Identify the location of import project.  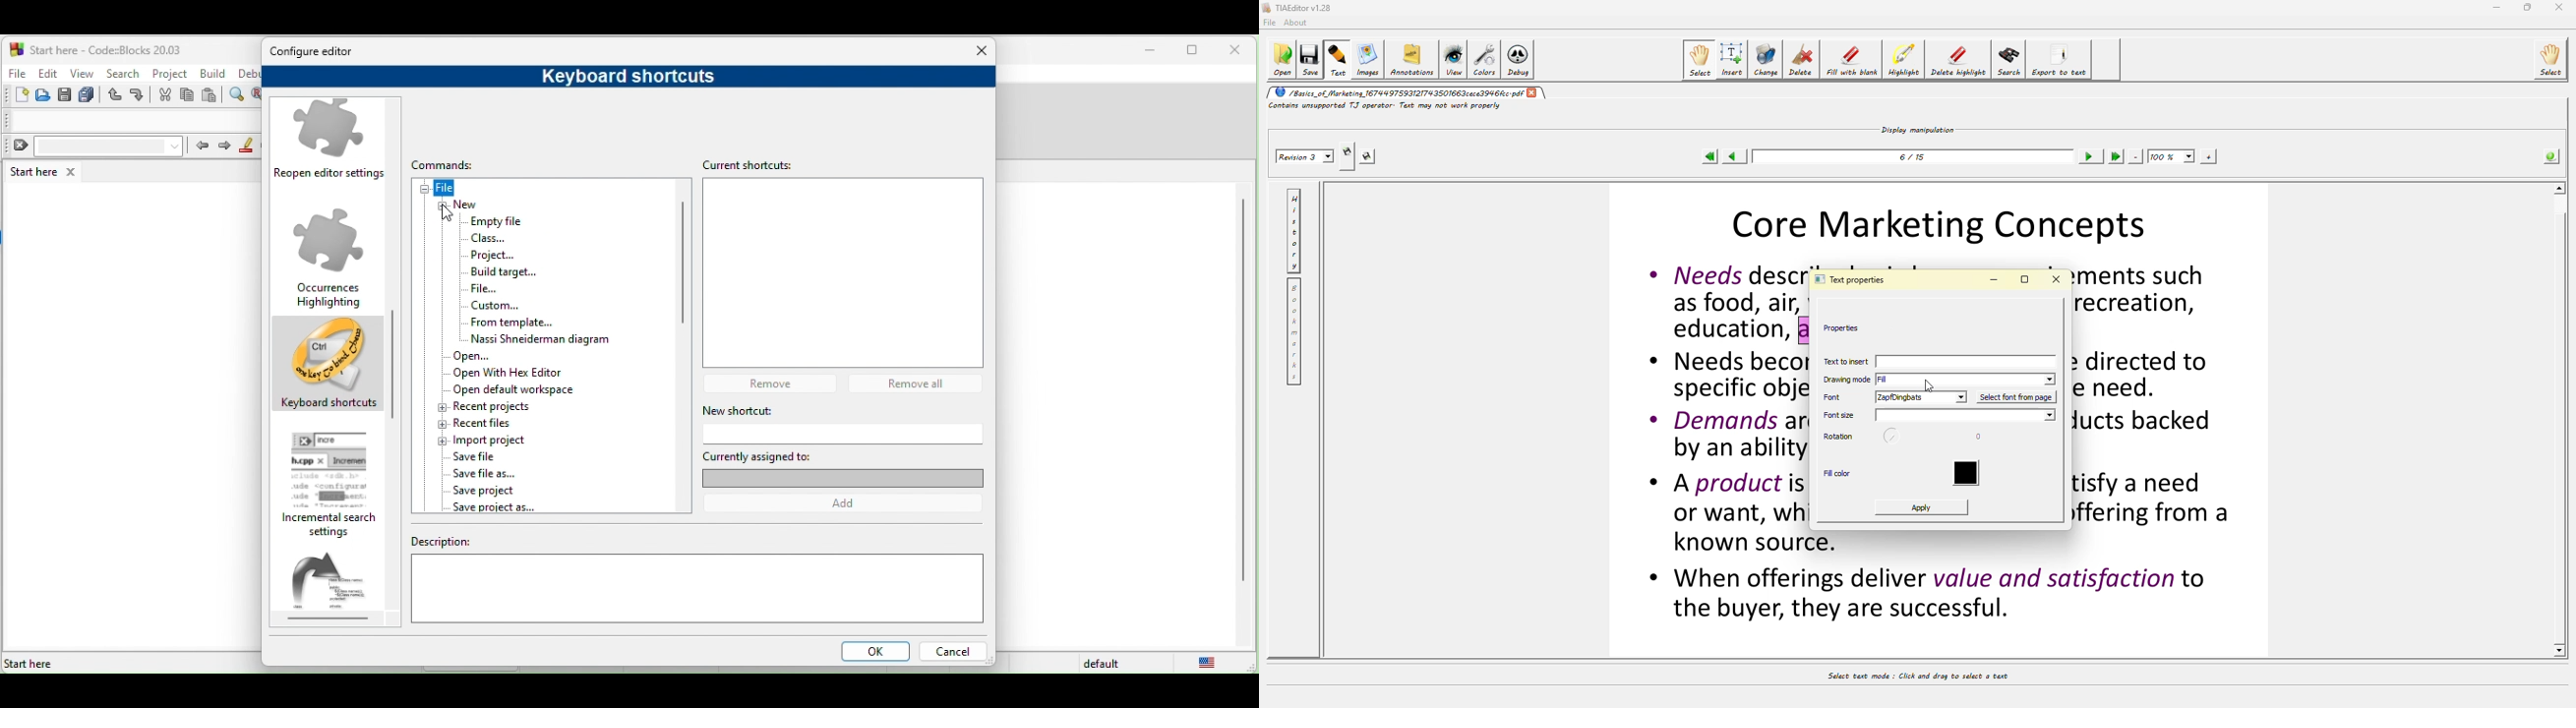
(489, 440).